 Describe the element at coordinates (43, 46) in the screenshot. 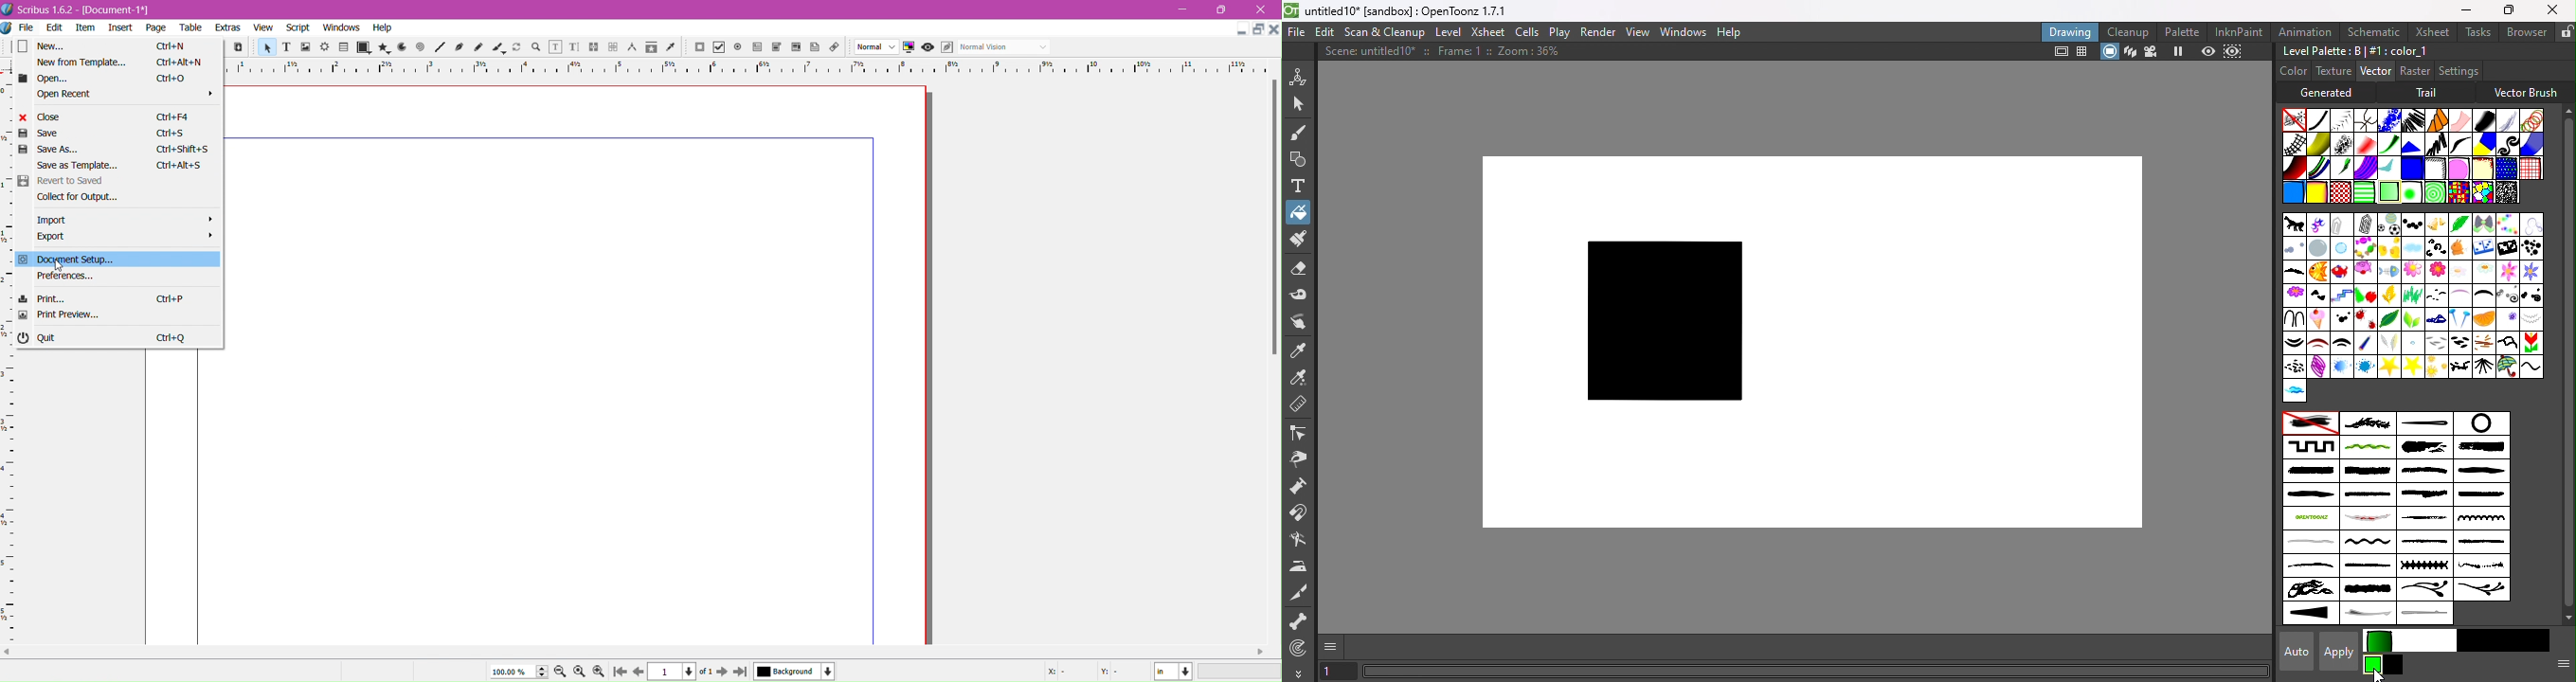

I see `new` at that location.